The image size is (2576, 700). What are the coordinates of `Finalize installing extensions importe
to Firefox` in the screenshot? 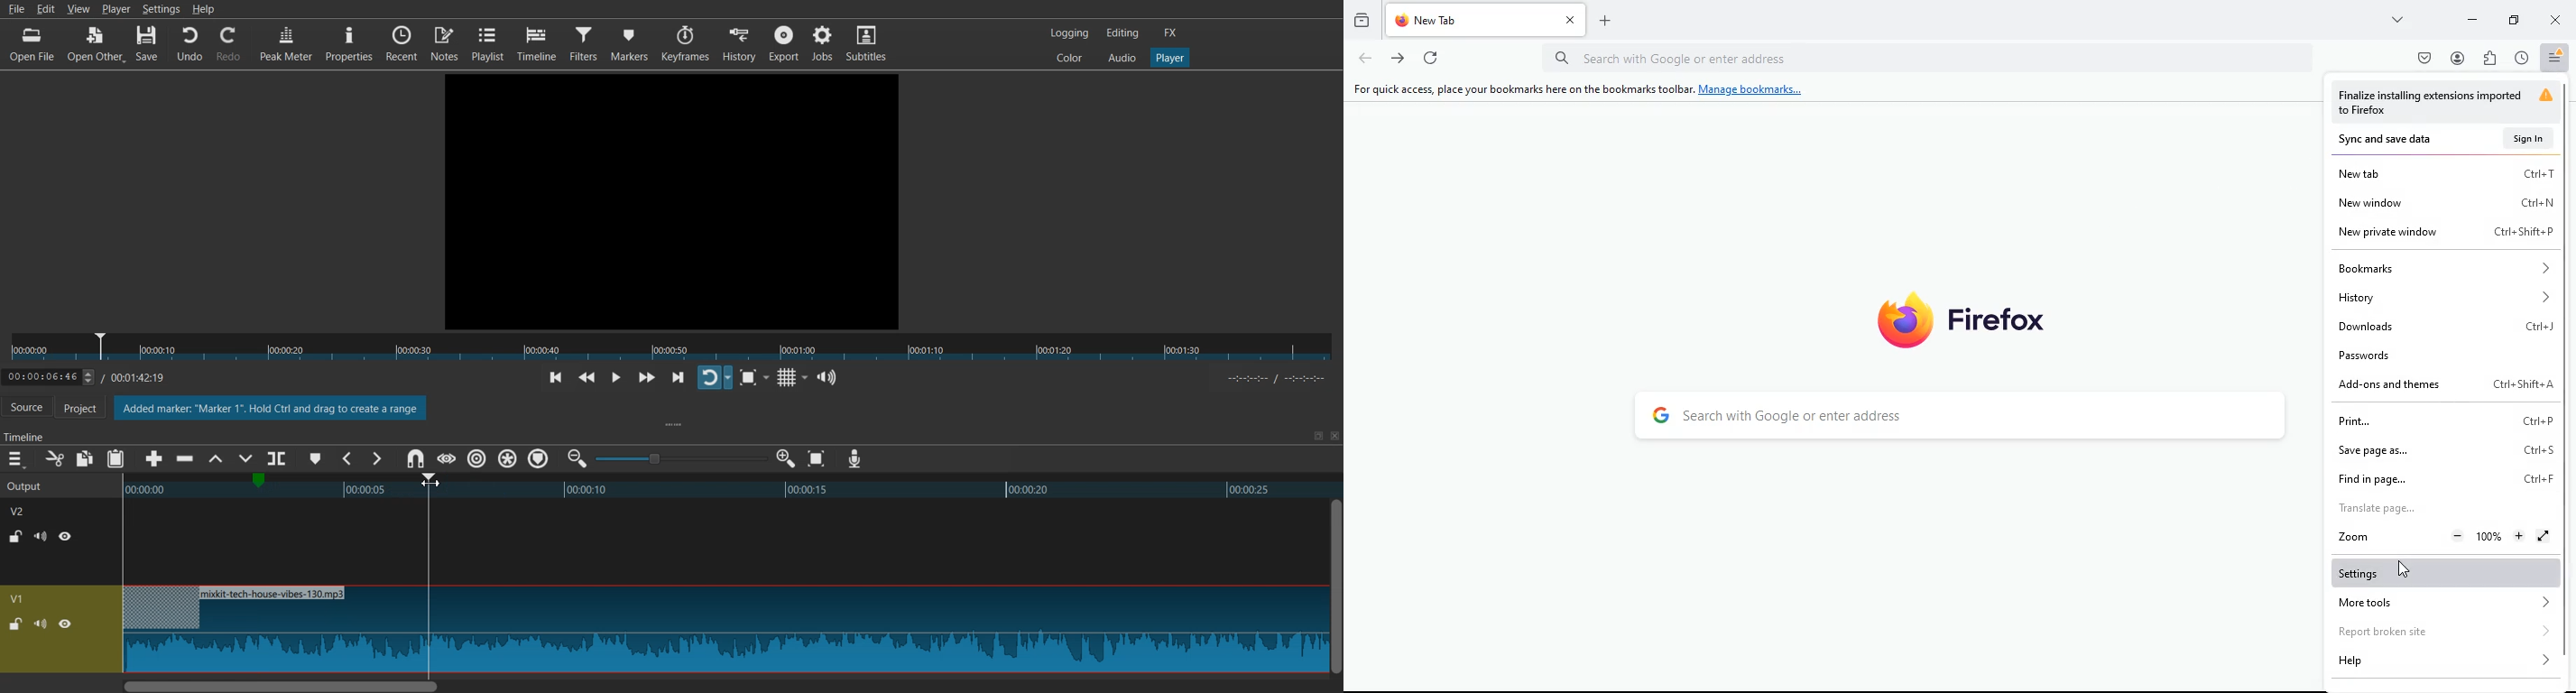 It's located at (2450, 103).